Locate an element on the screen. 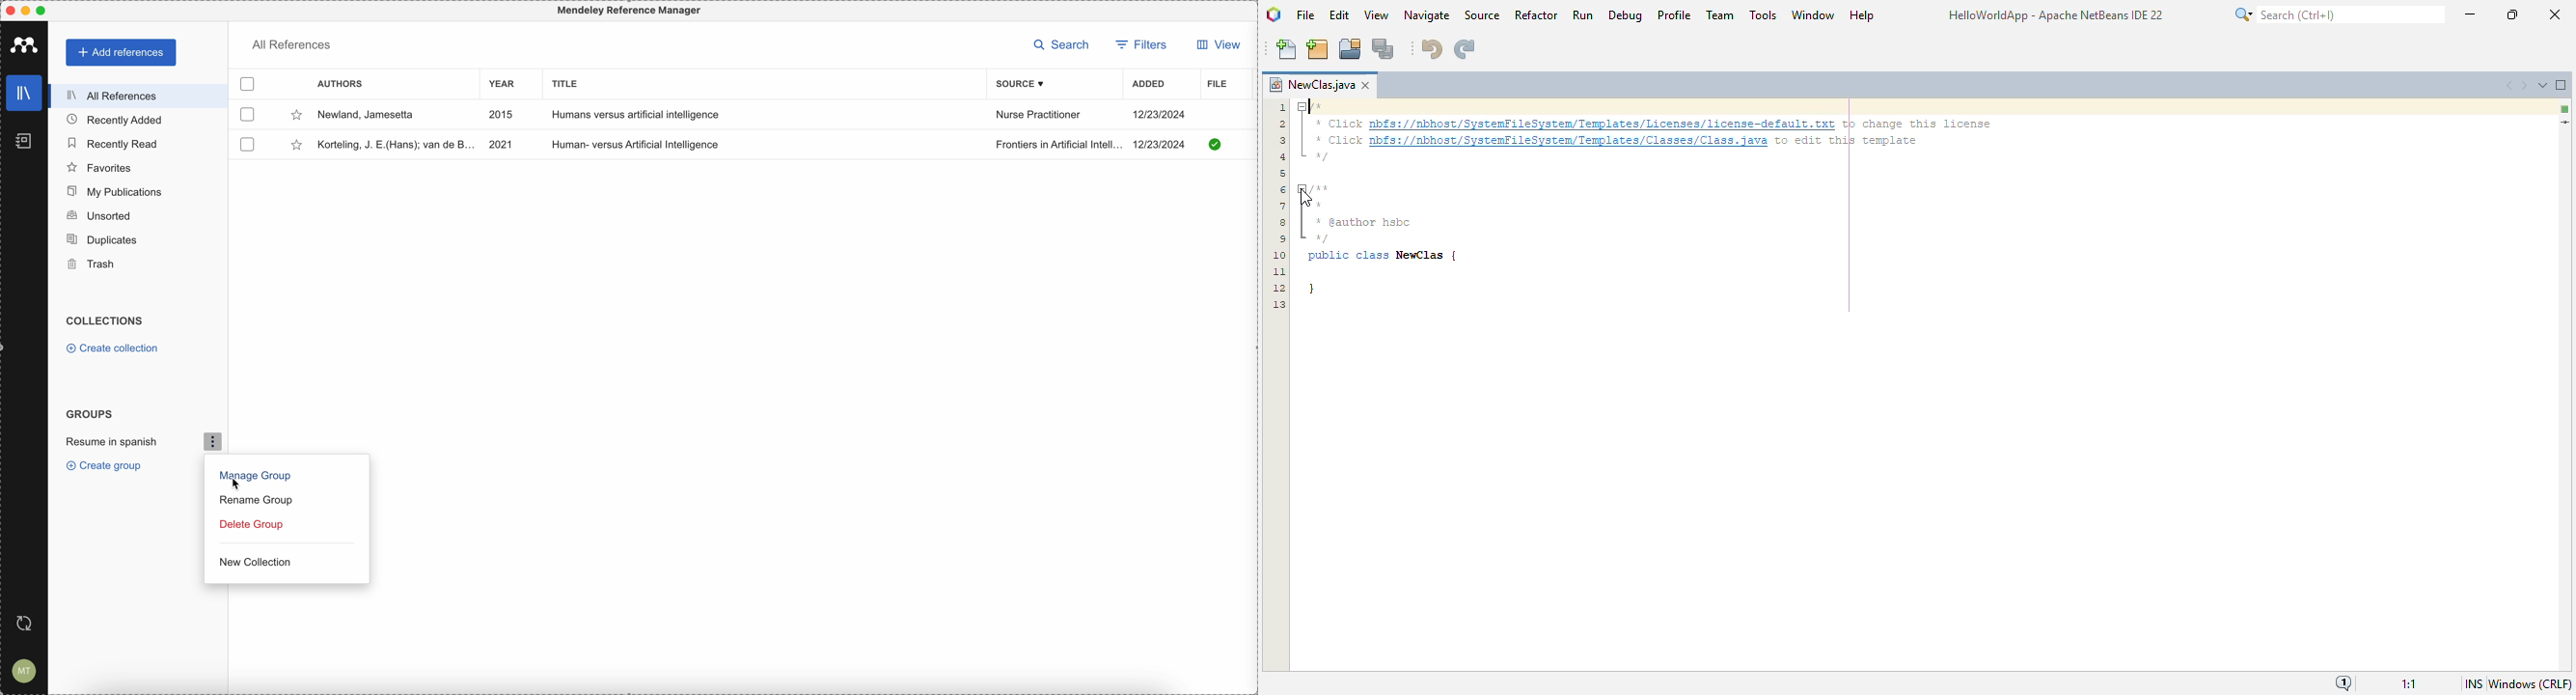  filters is located at coordinates (1144, 44).